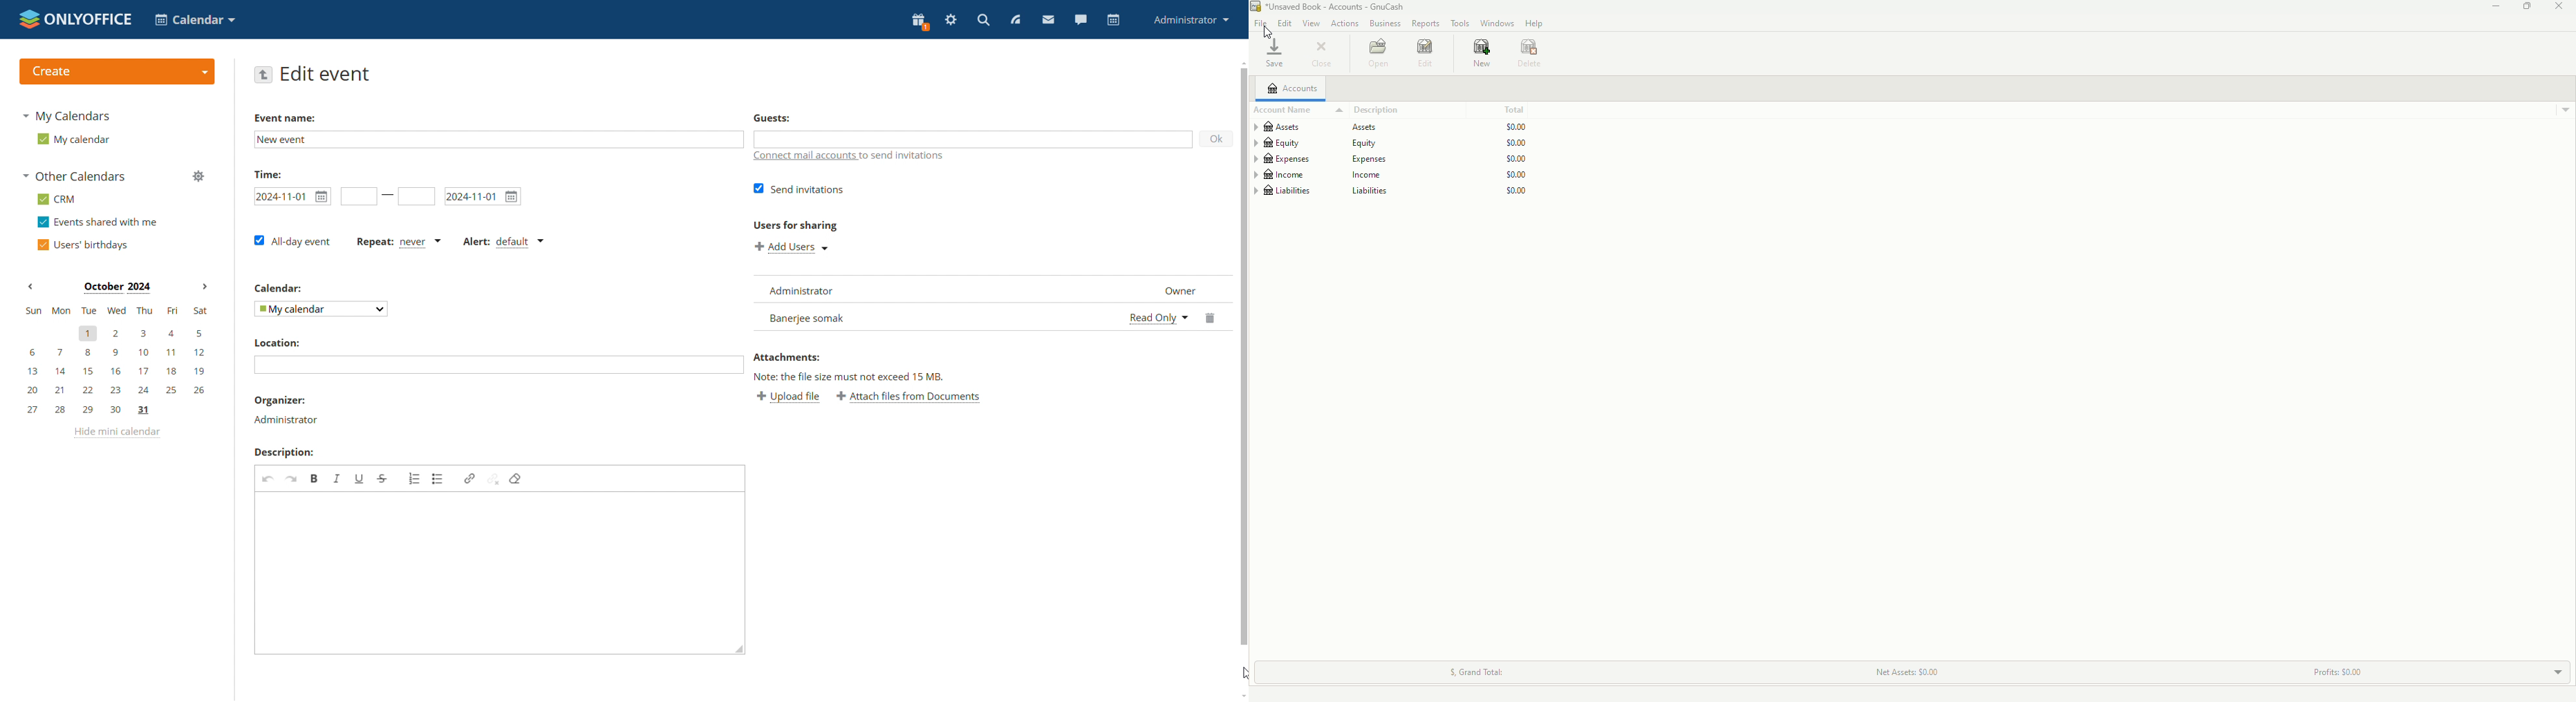  What do you see at coordinates (277, 344) in the screenshot?
I see `Location` at bounding box center [277, 344].